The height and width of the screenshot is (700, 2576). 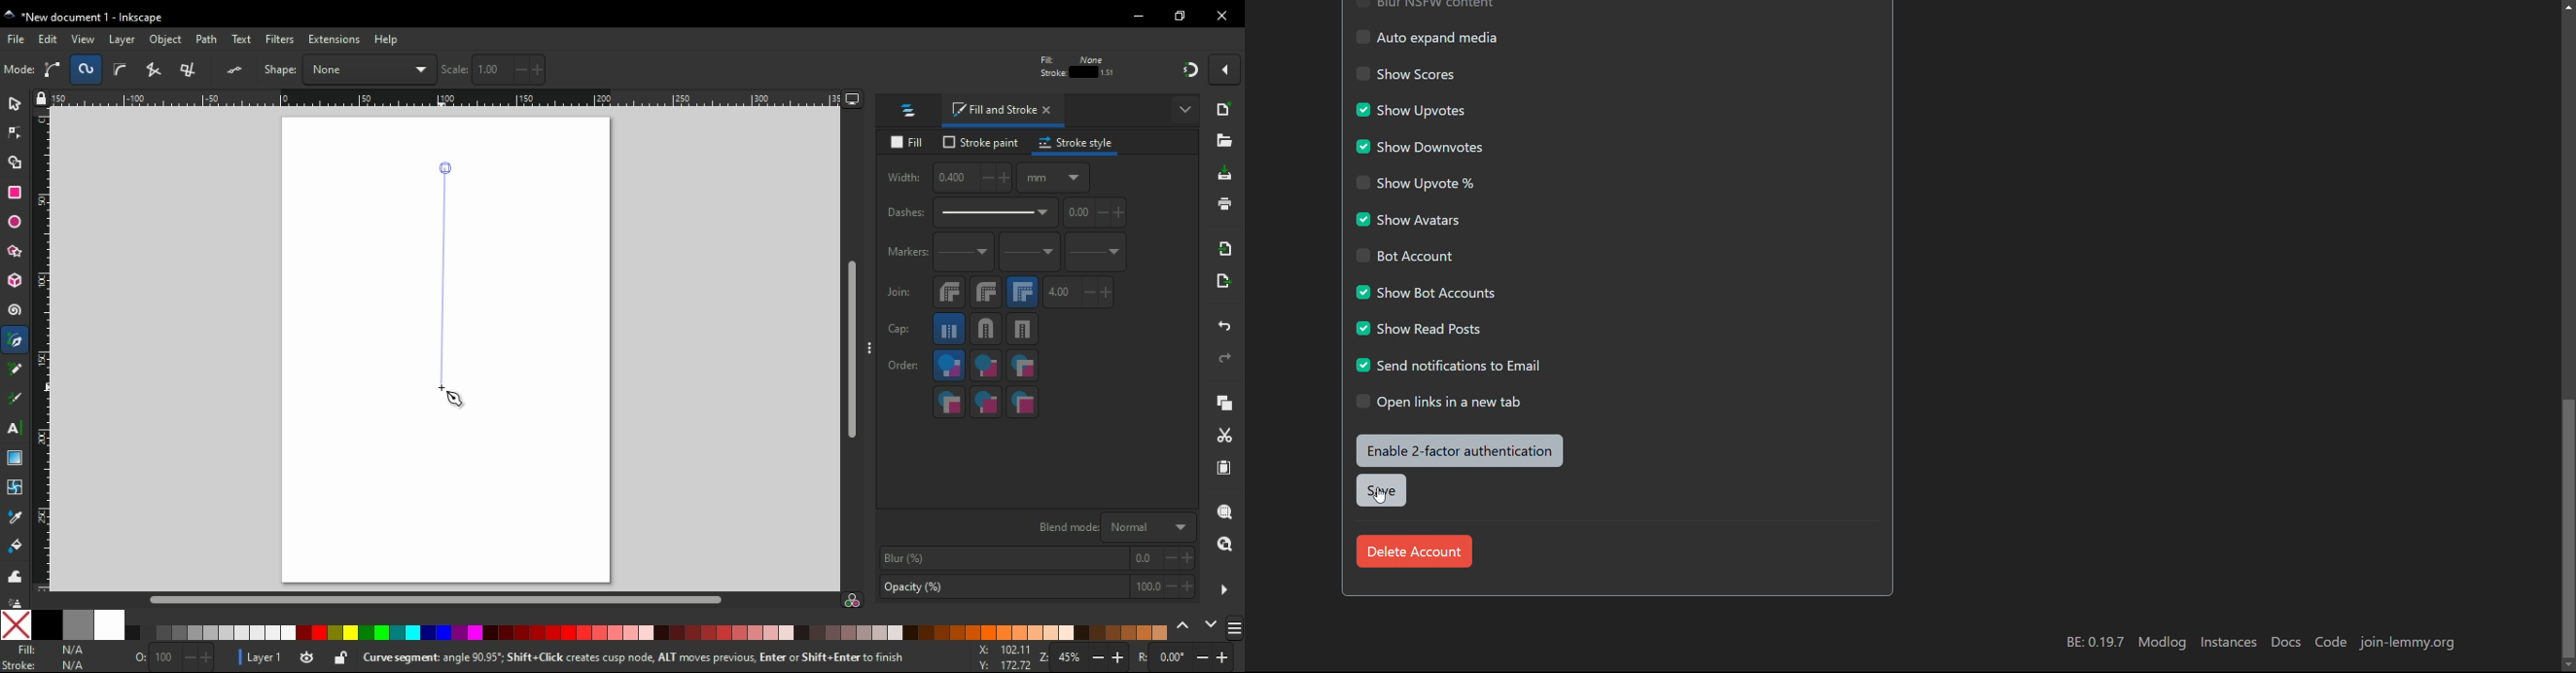 What do you see at coordinates (1223, 358) in the screenshot?
I see `redo` at bounding box center [1223, 358].